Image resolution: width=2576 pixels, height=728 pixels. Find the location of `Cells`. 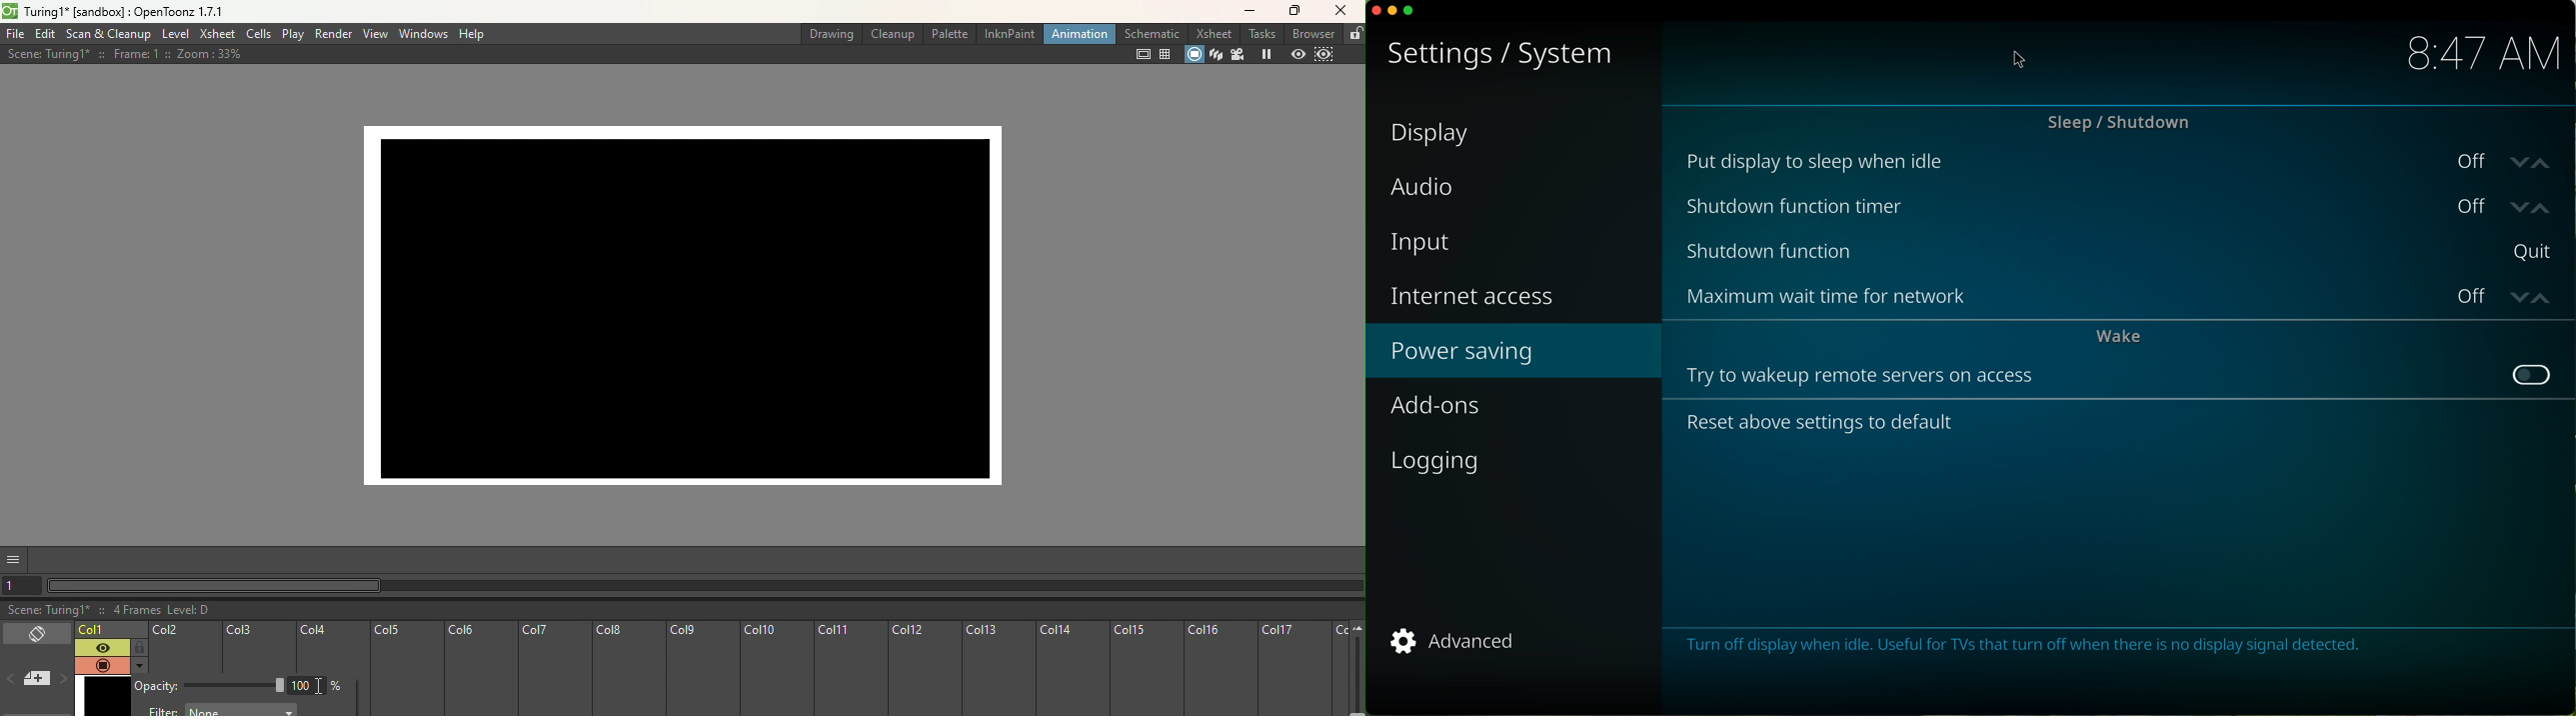

Cells is located at coordinates (256, 34).